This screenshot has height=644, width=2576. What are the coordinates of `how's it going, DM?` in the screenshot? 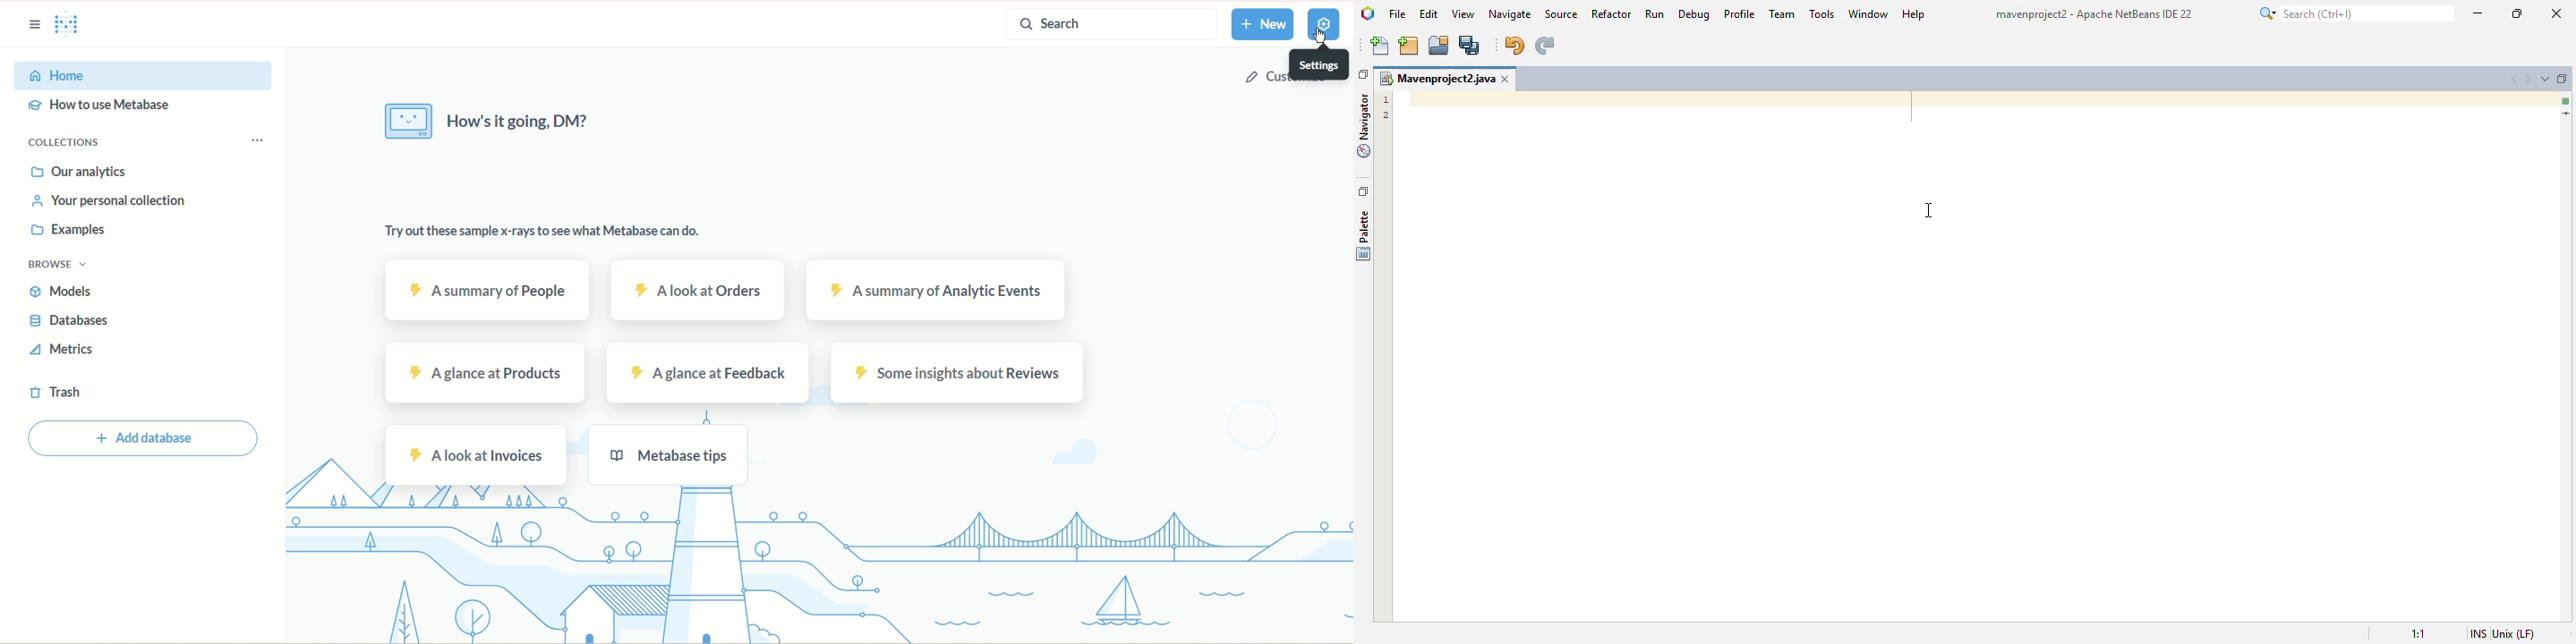 It's located at (526, 123).